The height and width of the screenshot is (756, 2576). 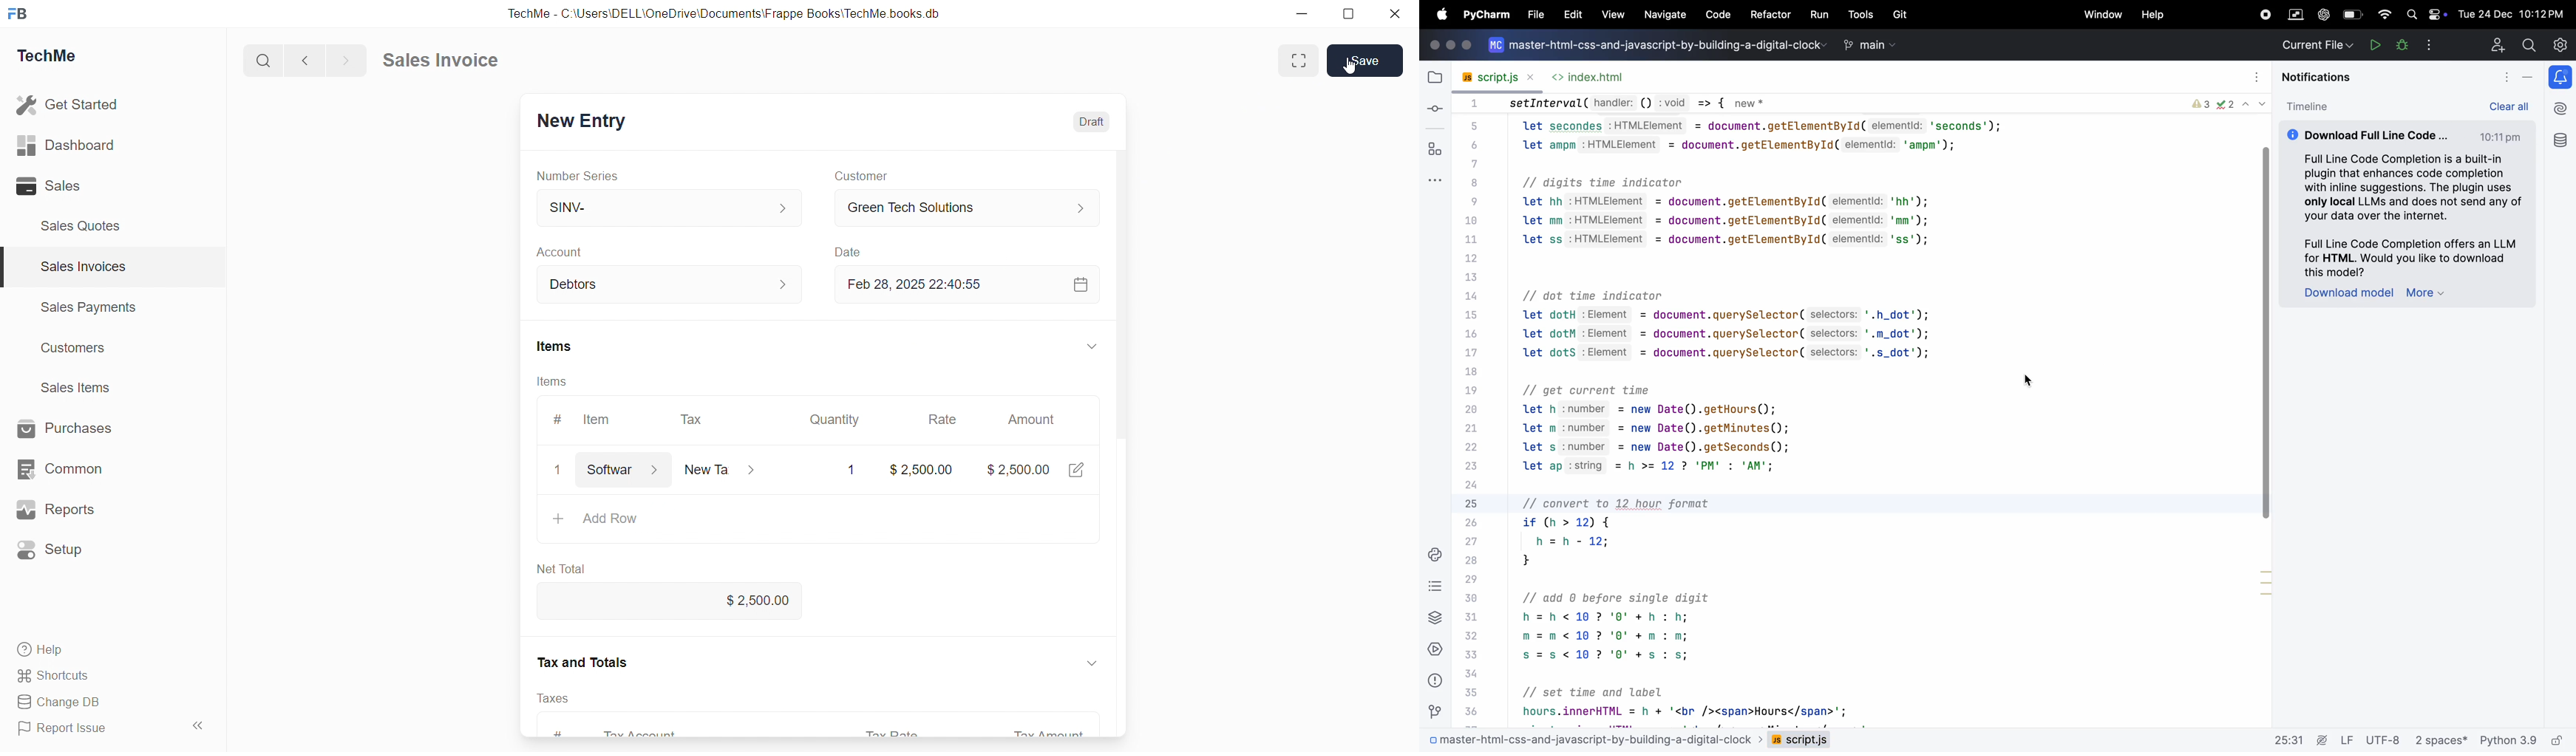 What do you see at coordinates (1299, 61) in the screenshot?
I see `enlarge` at bounding box center [1299, 61].